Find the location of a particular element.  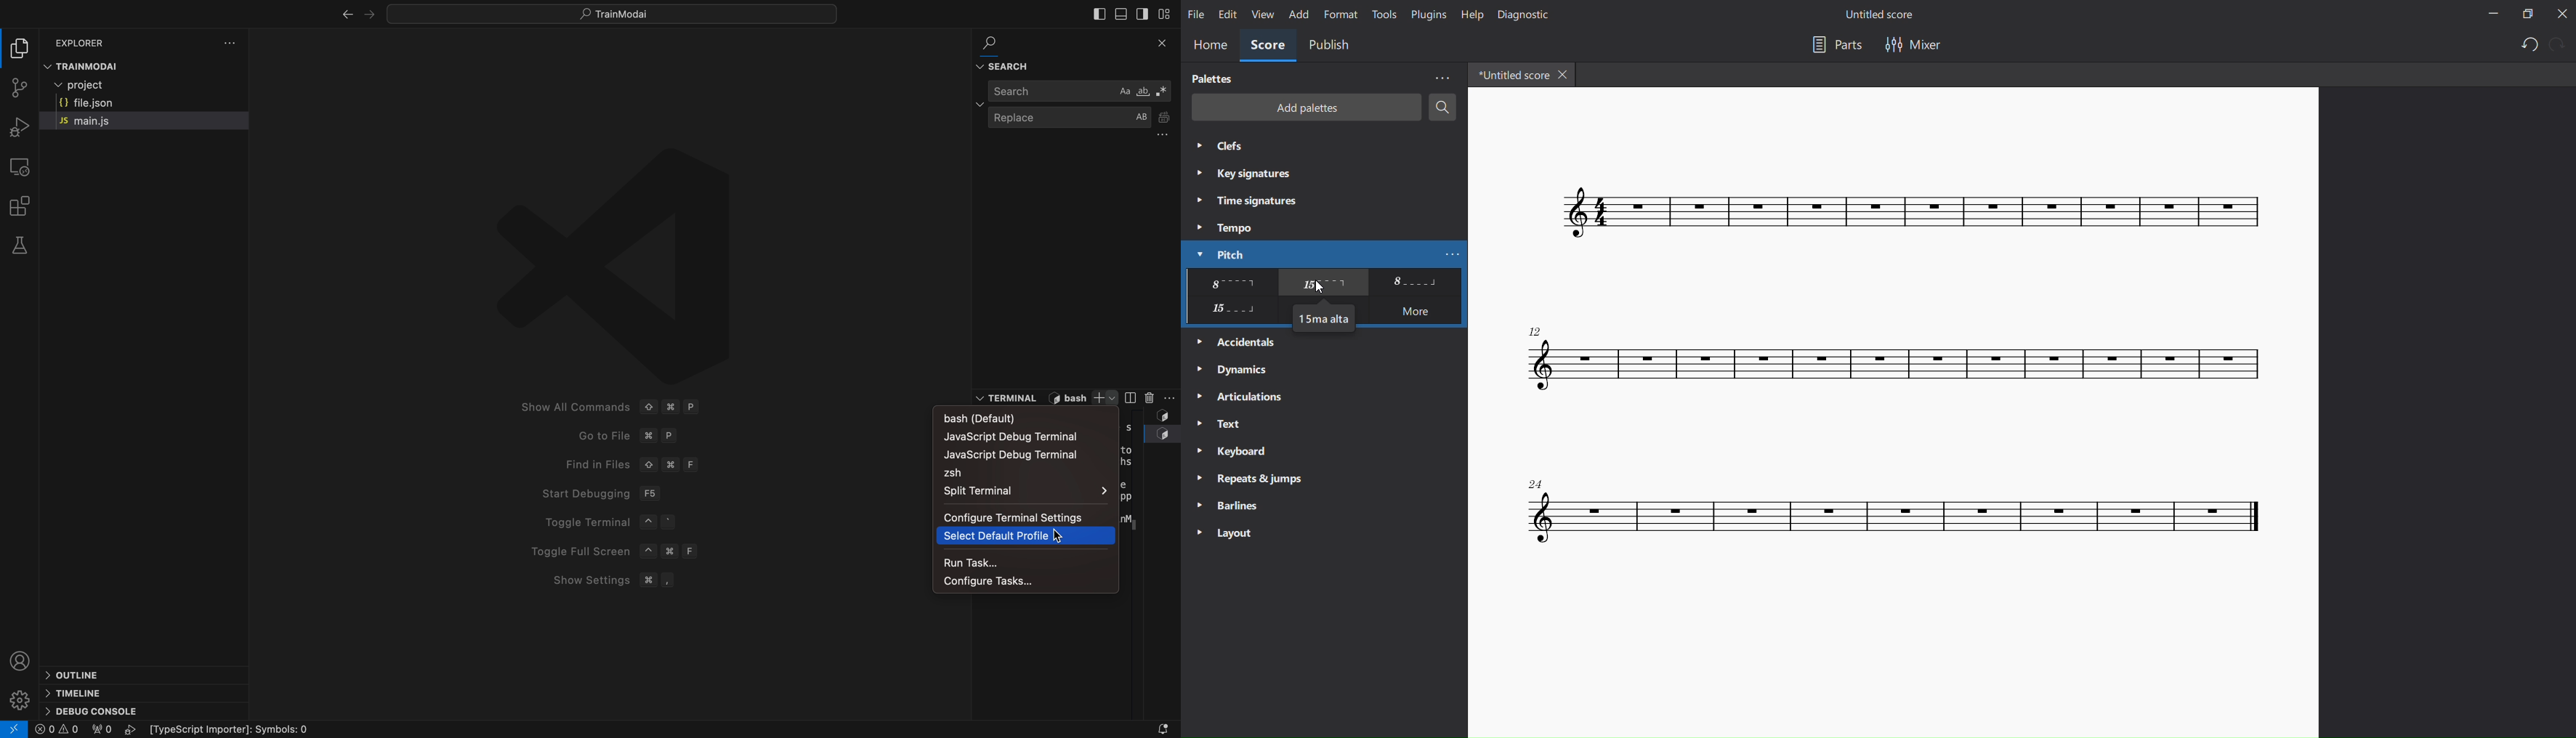

palettes is located at coordinates (1213, 78).